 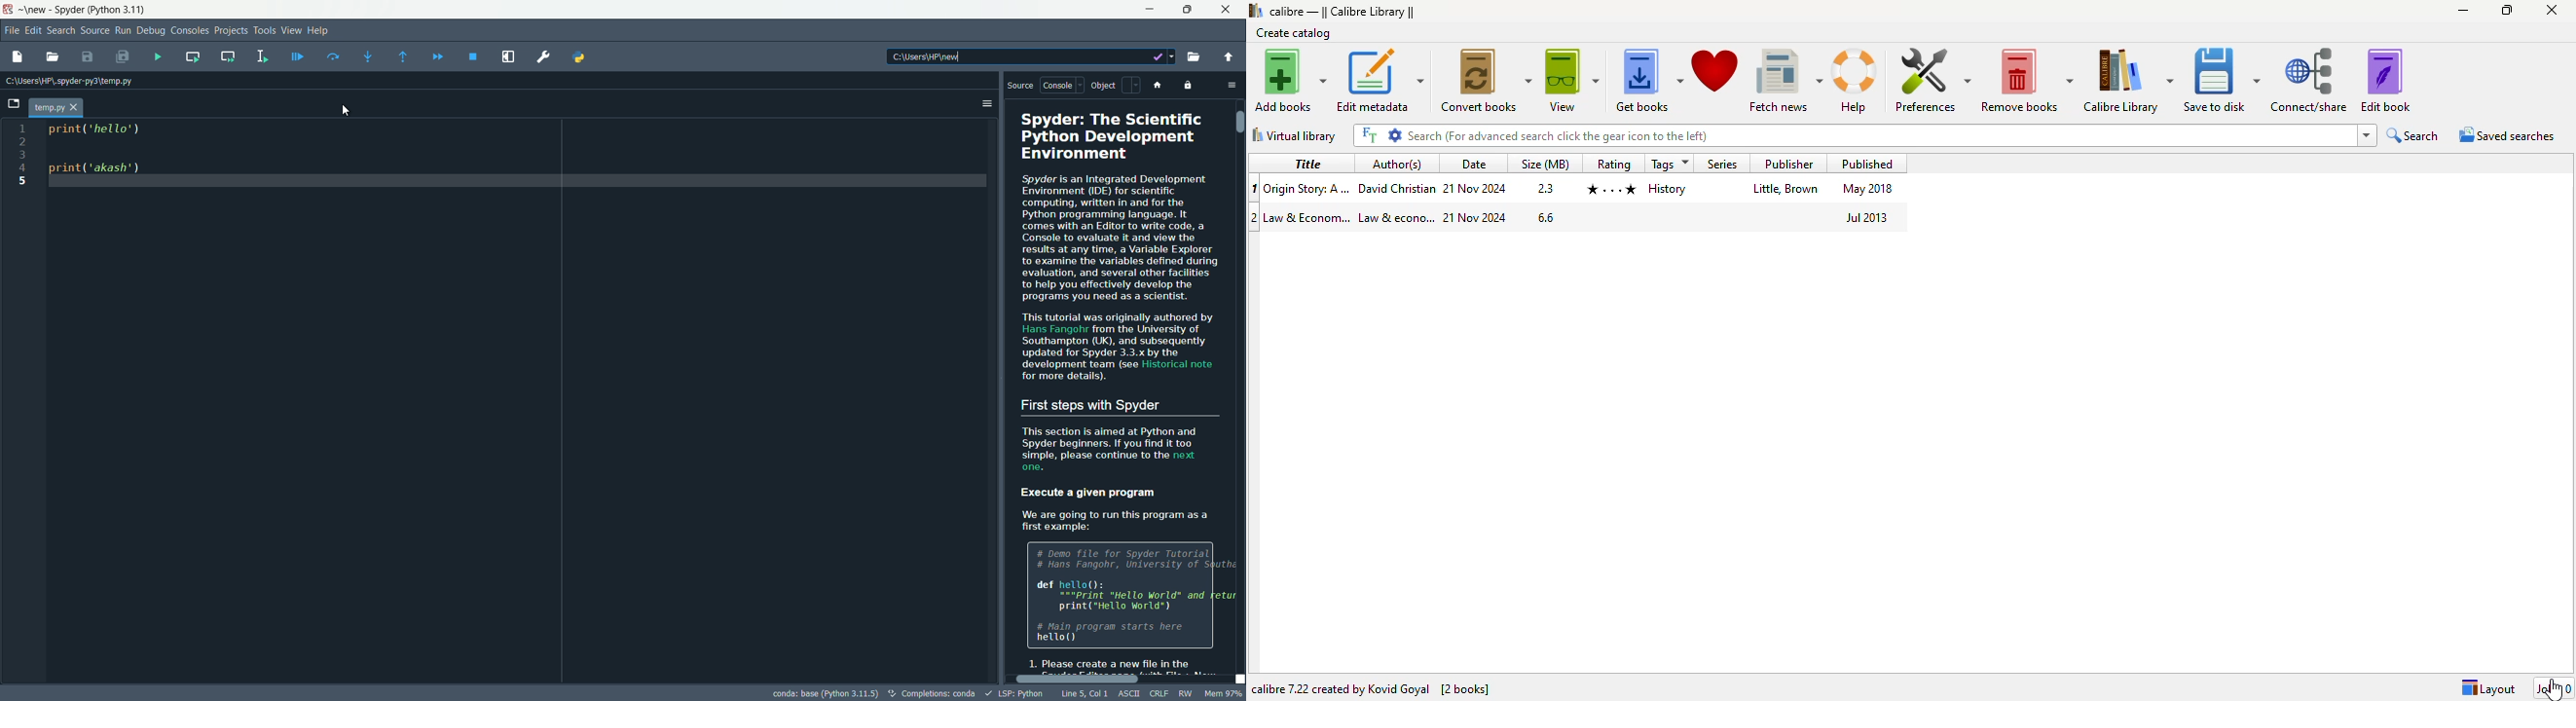 I want to click on title, so click(x=1307, y=188).